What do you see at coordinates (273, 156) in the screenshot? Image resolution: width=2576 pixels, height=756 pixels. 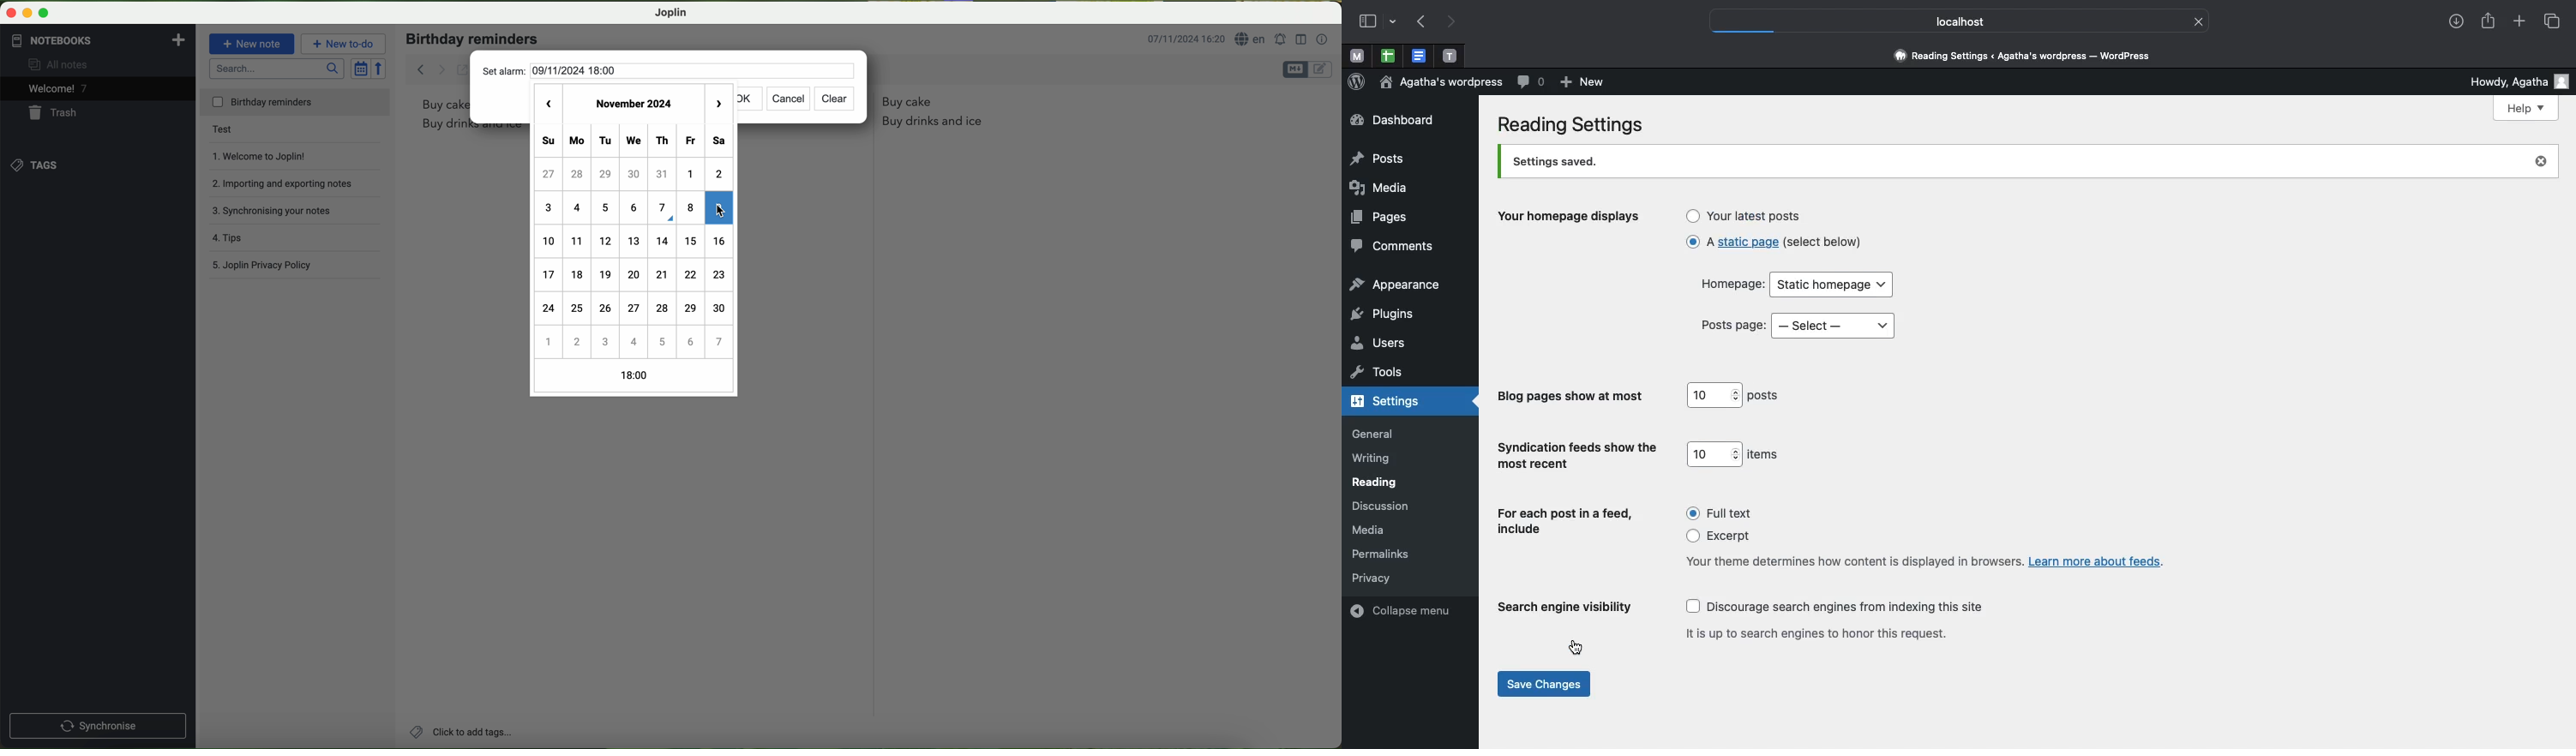 I see `welcome to Joplin` at bounding box center [273, 156].